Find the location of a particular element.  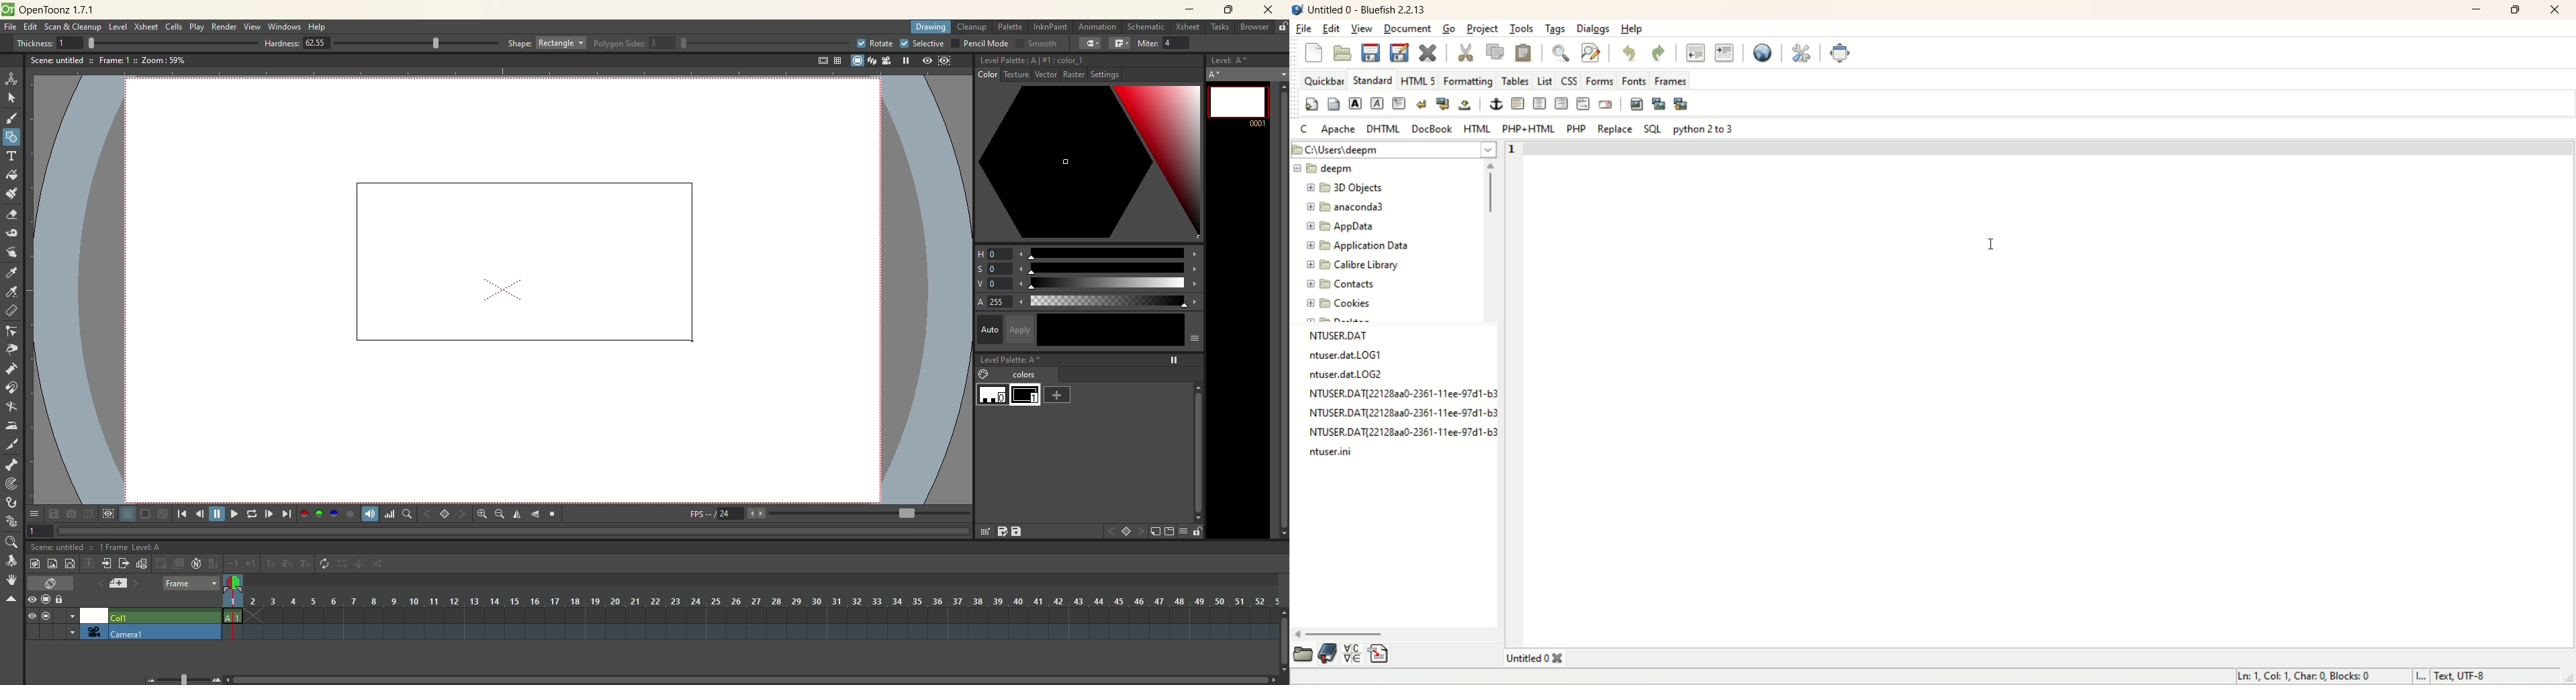

sub-camera preview is located at coordinates (946, 62).